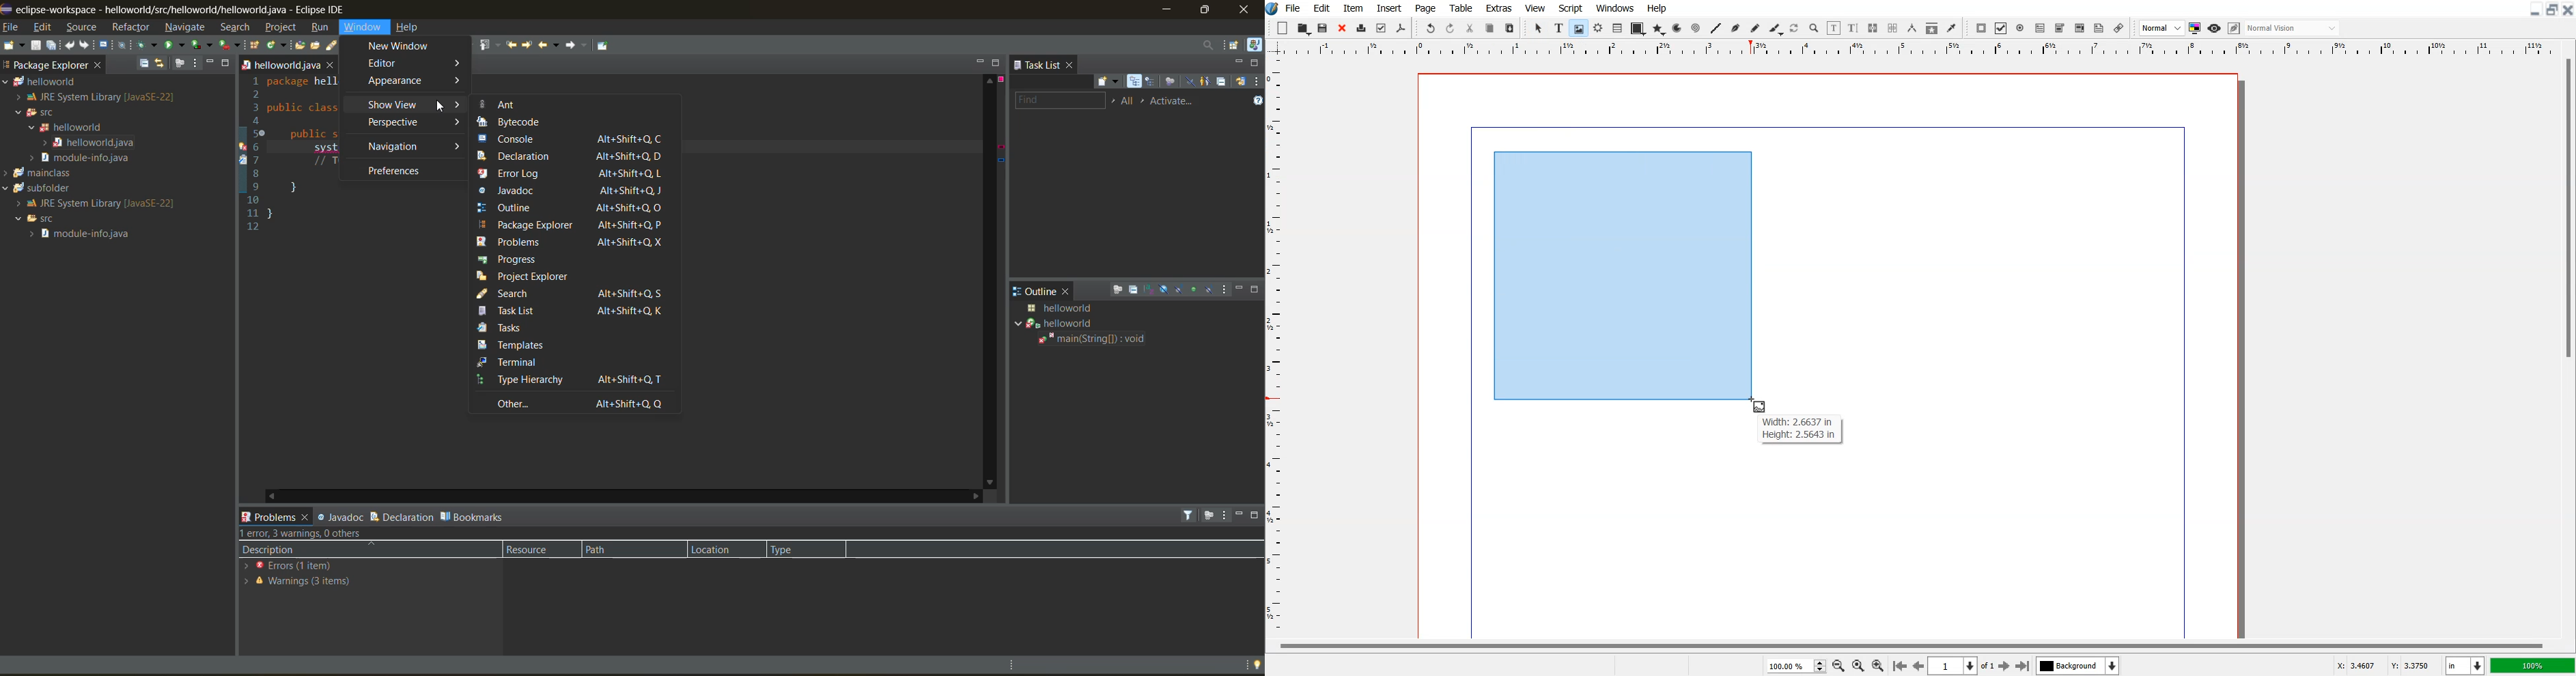 This screenshot has width=2576, height=700. What do you see at coordinates (2465, 665) in the screenshot?
I see `Measurement in inches` at bounding box center [2465, 665].